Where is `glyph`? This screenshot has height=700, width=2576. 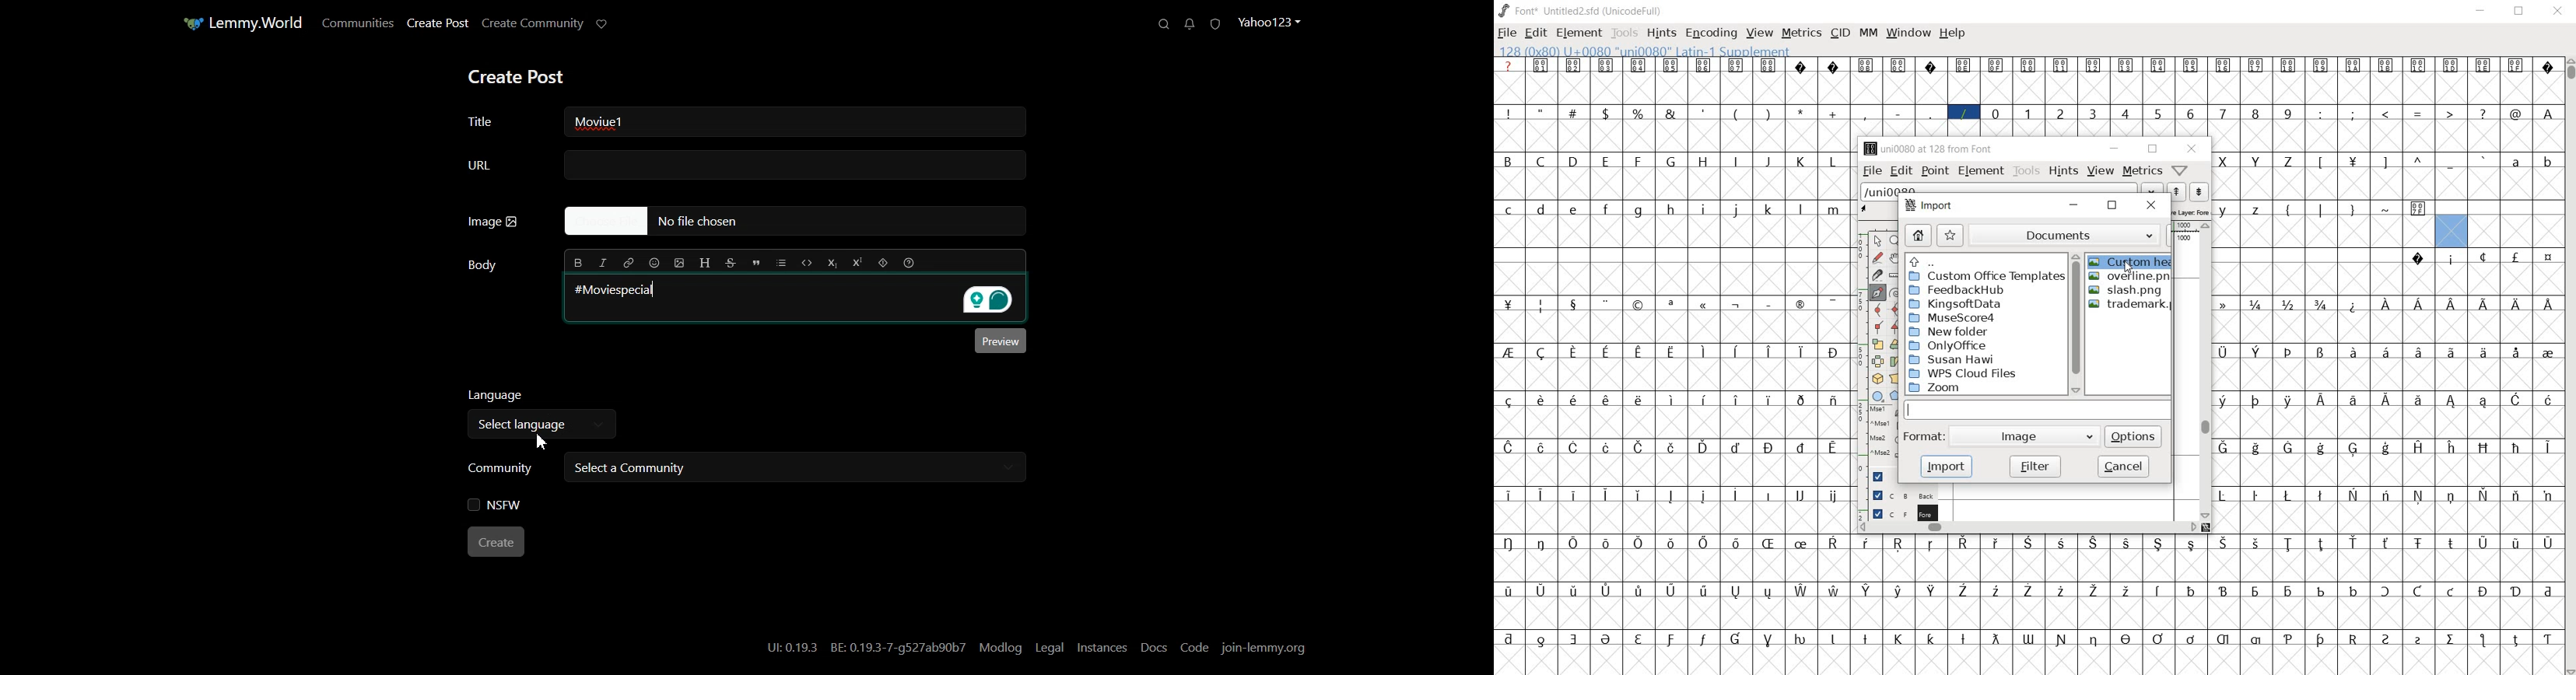
glyph is located at coordinates (1508, 591).